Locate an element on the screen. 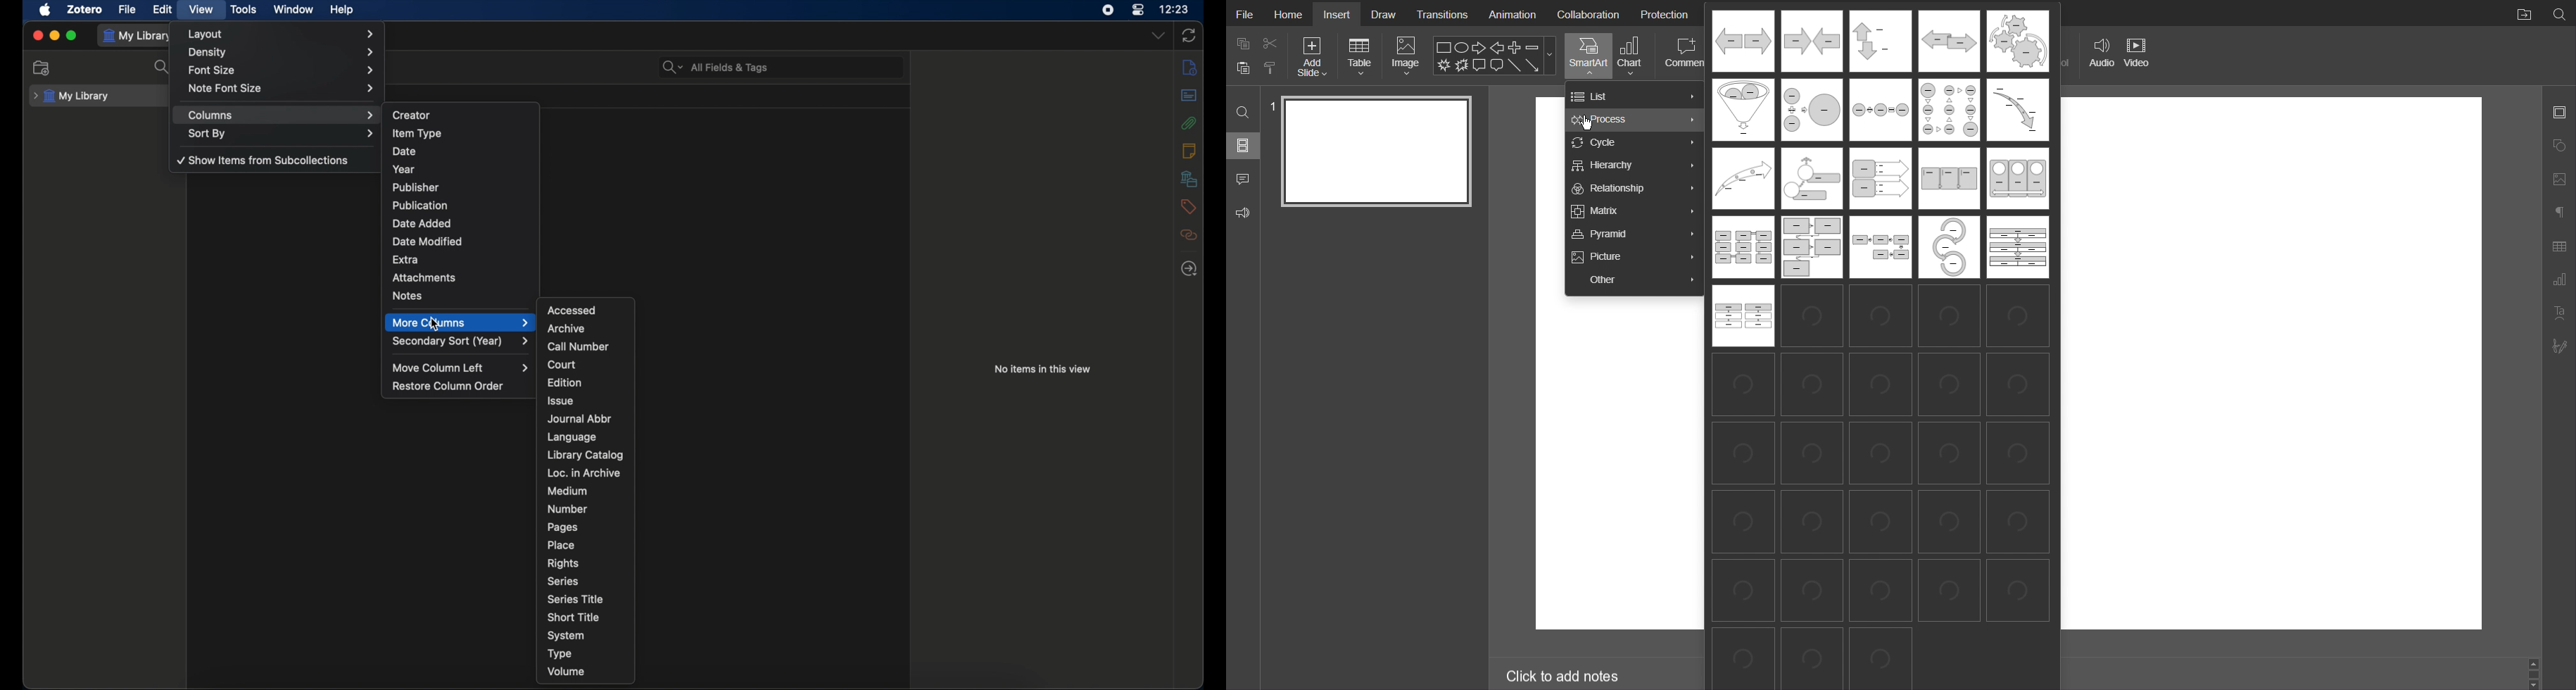 Image resolution: width=2576 pixels, height=700 pixels. Process Template 5 is located at coordinates (2016, 41).